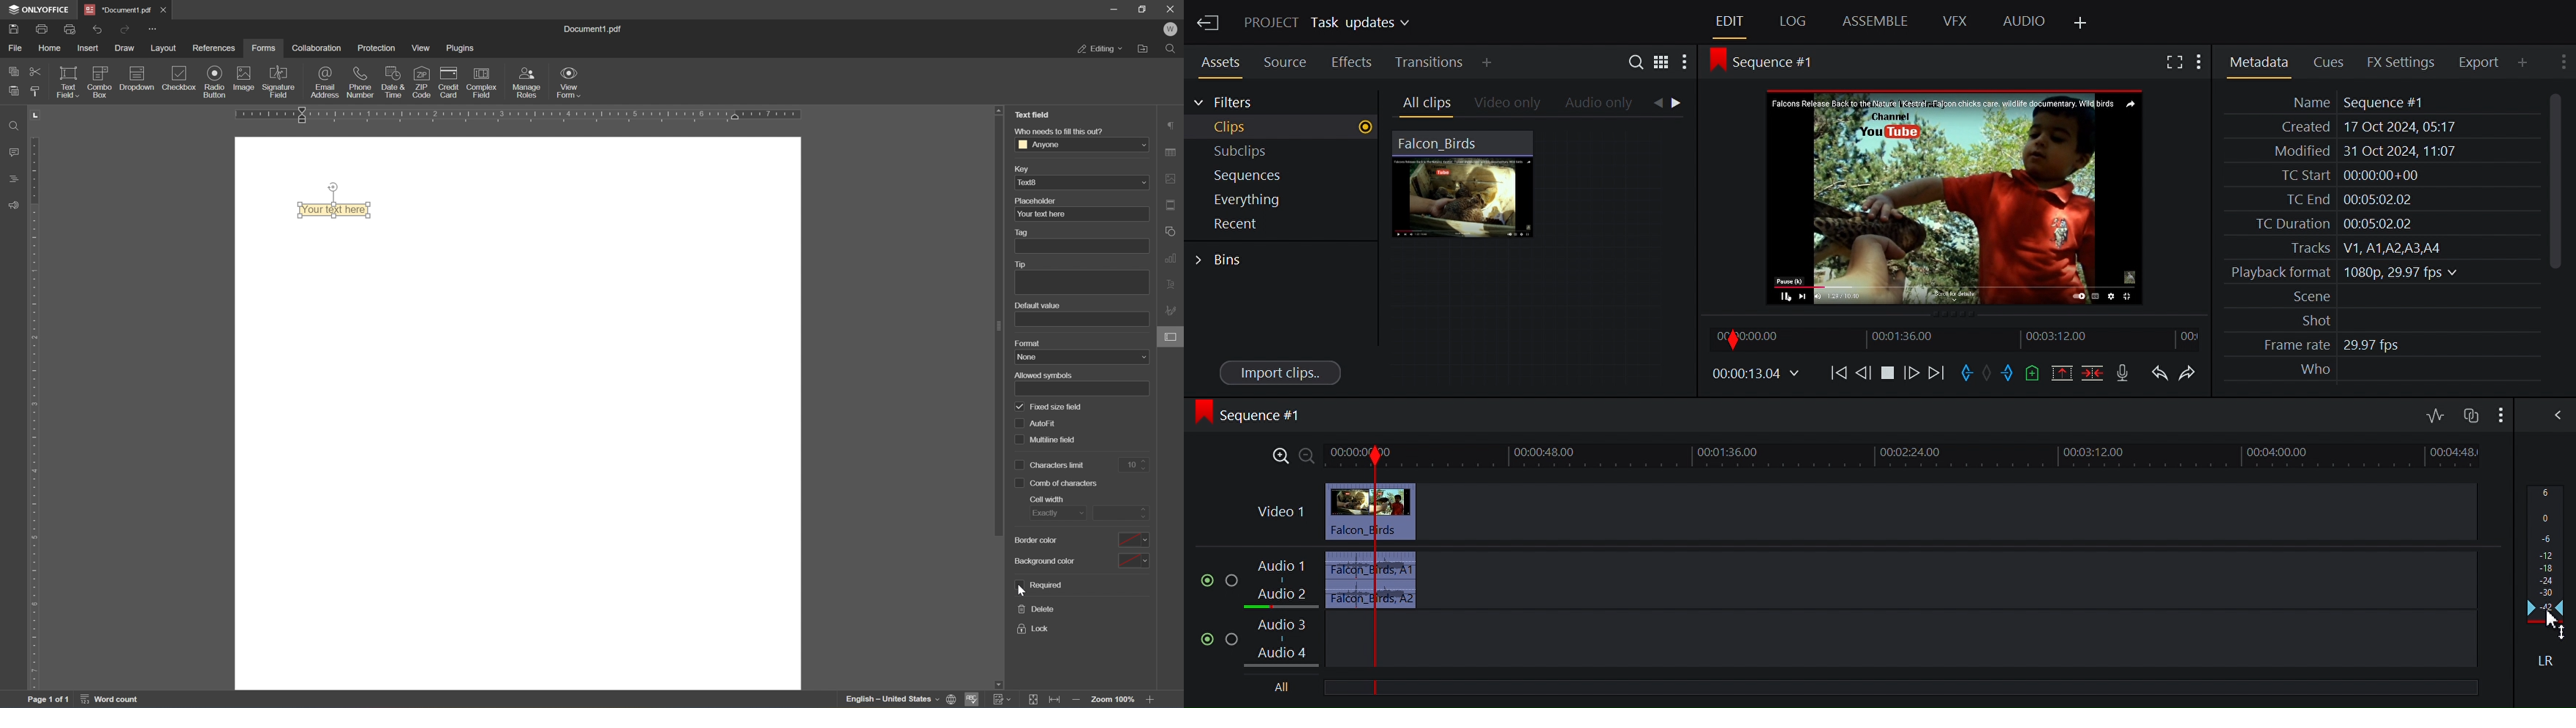 Image resolution: width=2576 pixels, height=728 pixels. I want to click on minimize, so click(1115, 7).